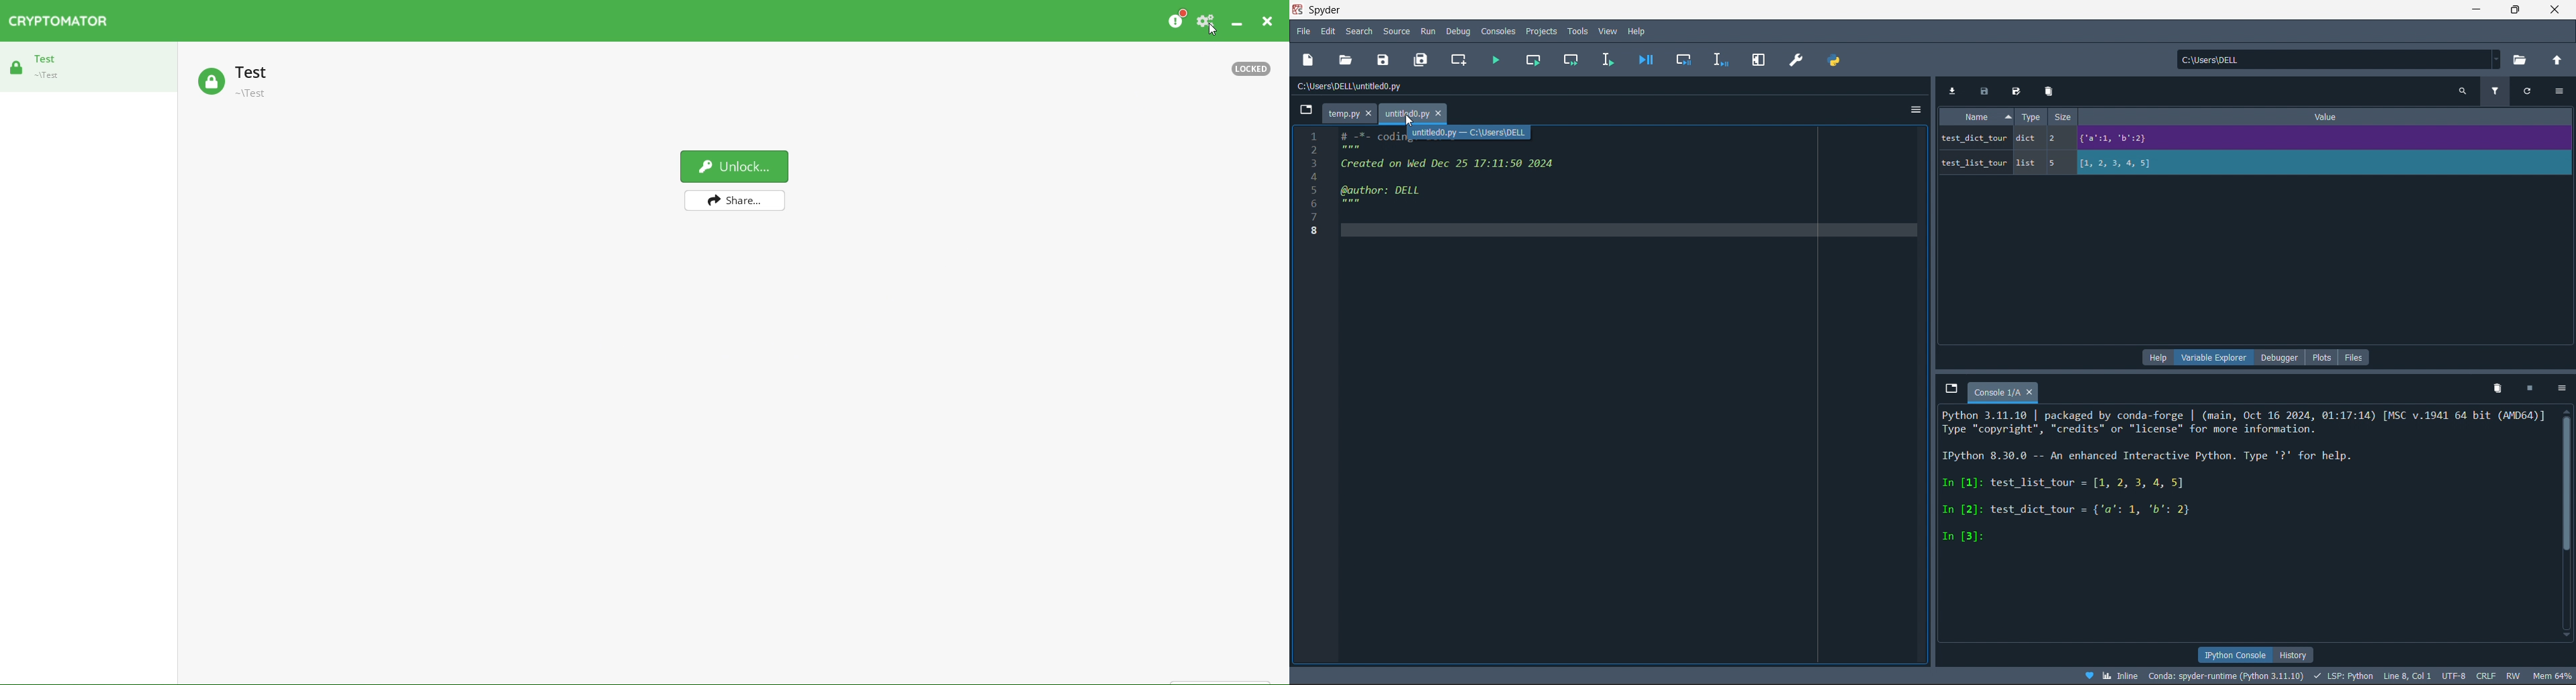 The width and height of the screenshot is (2576, 700). What do you see at coordinates (2015, 90) in the screenshot?
I see `save data as` at bounding box center [2015, 90].